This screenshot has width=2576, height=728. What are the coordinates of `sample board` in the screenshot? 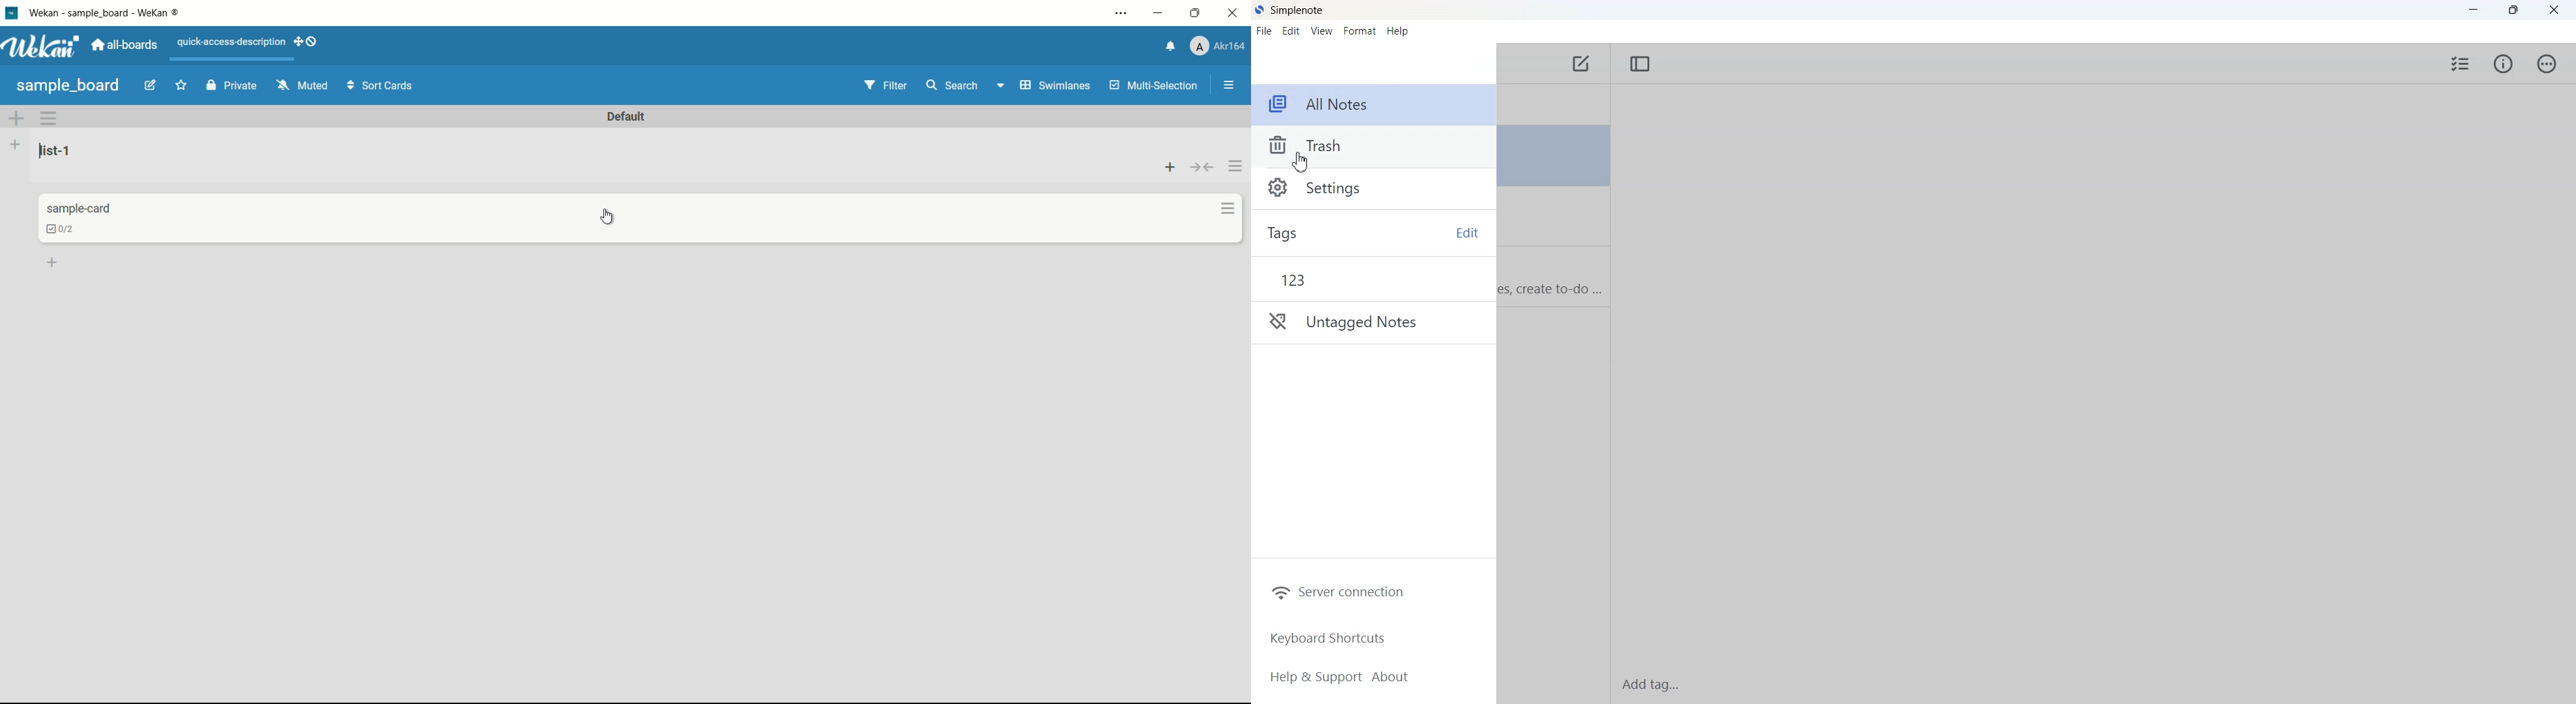 It's located at (68, 85).